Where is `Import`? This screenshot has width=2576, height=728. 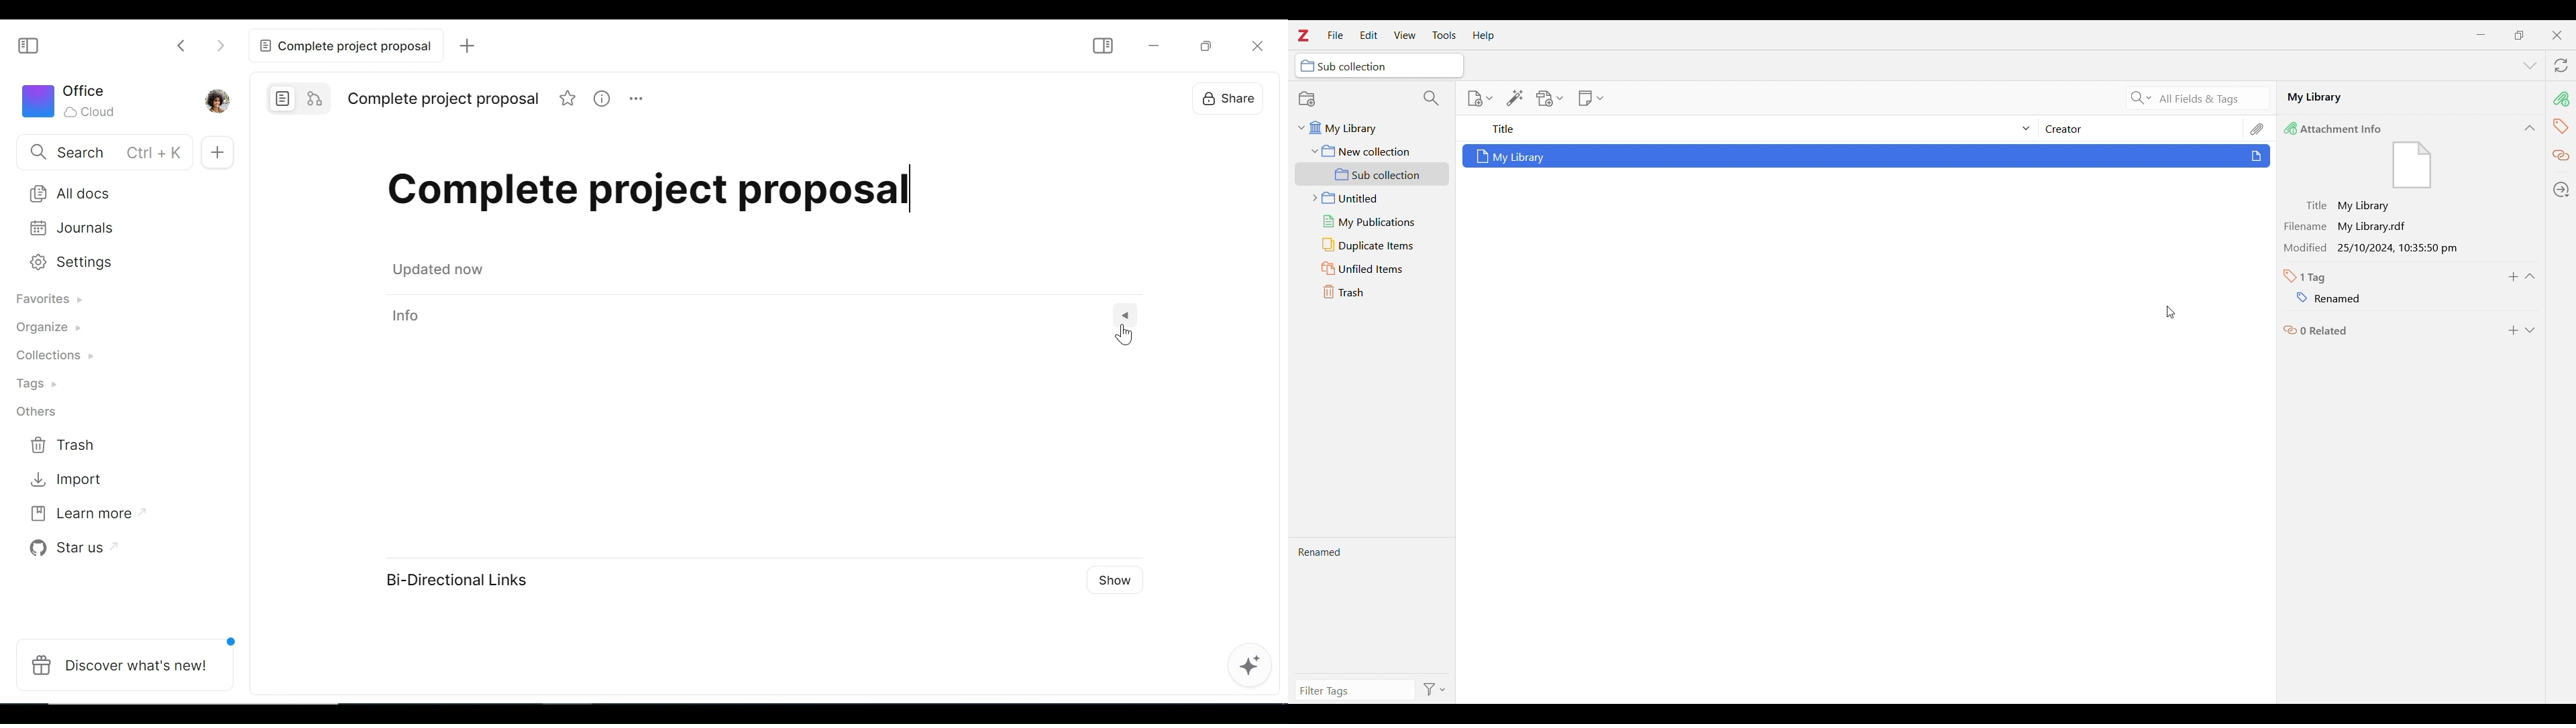
Import is located at coordinates (64, 481).